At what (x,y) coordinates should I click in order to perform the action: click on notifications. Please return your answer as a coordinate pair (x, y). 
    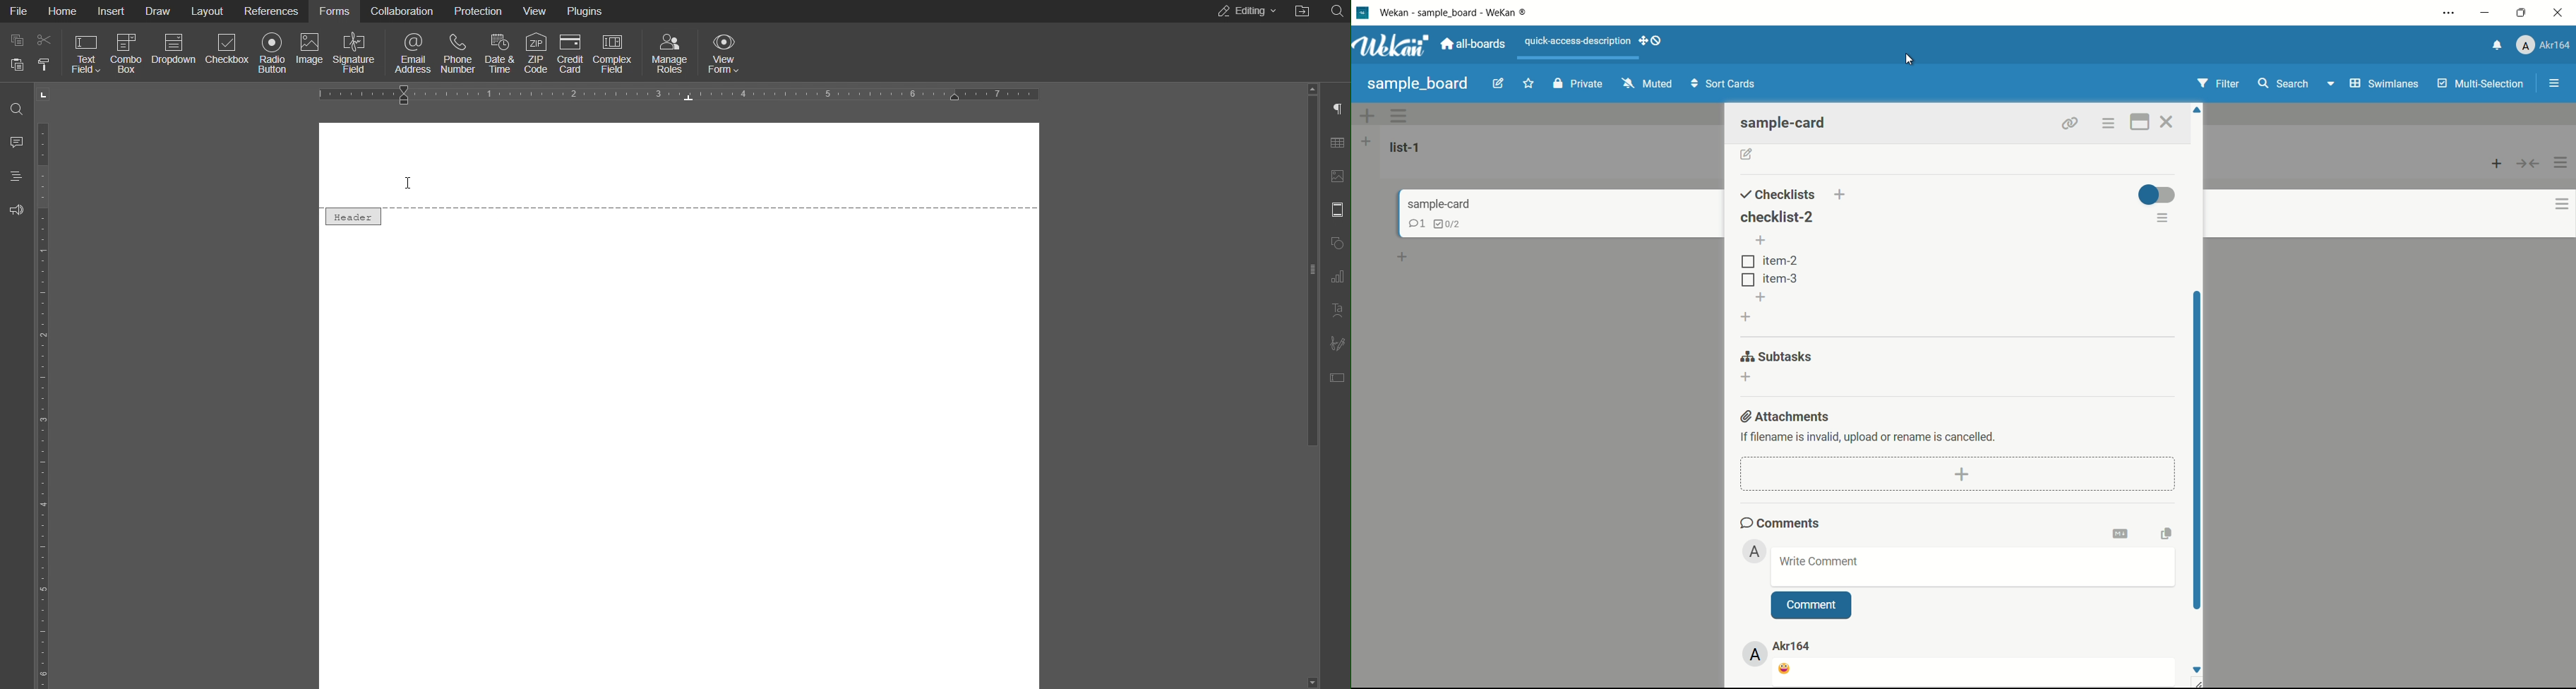
    Looking at the image, I should click on (2498, 44).